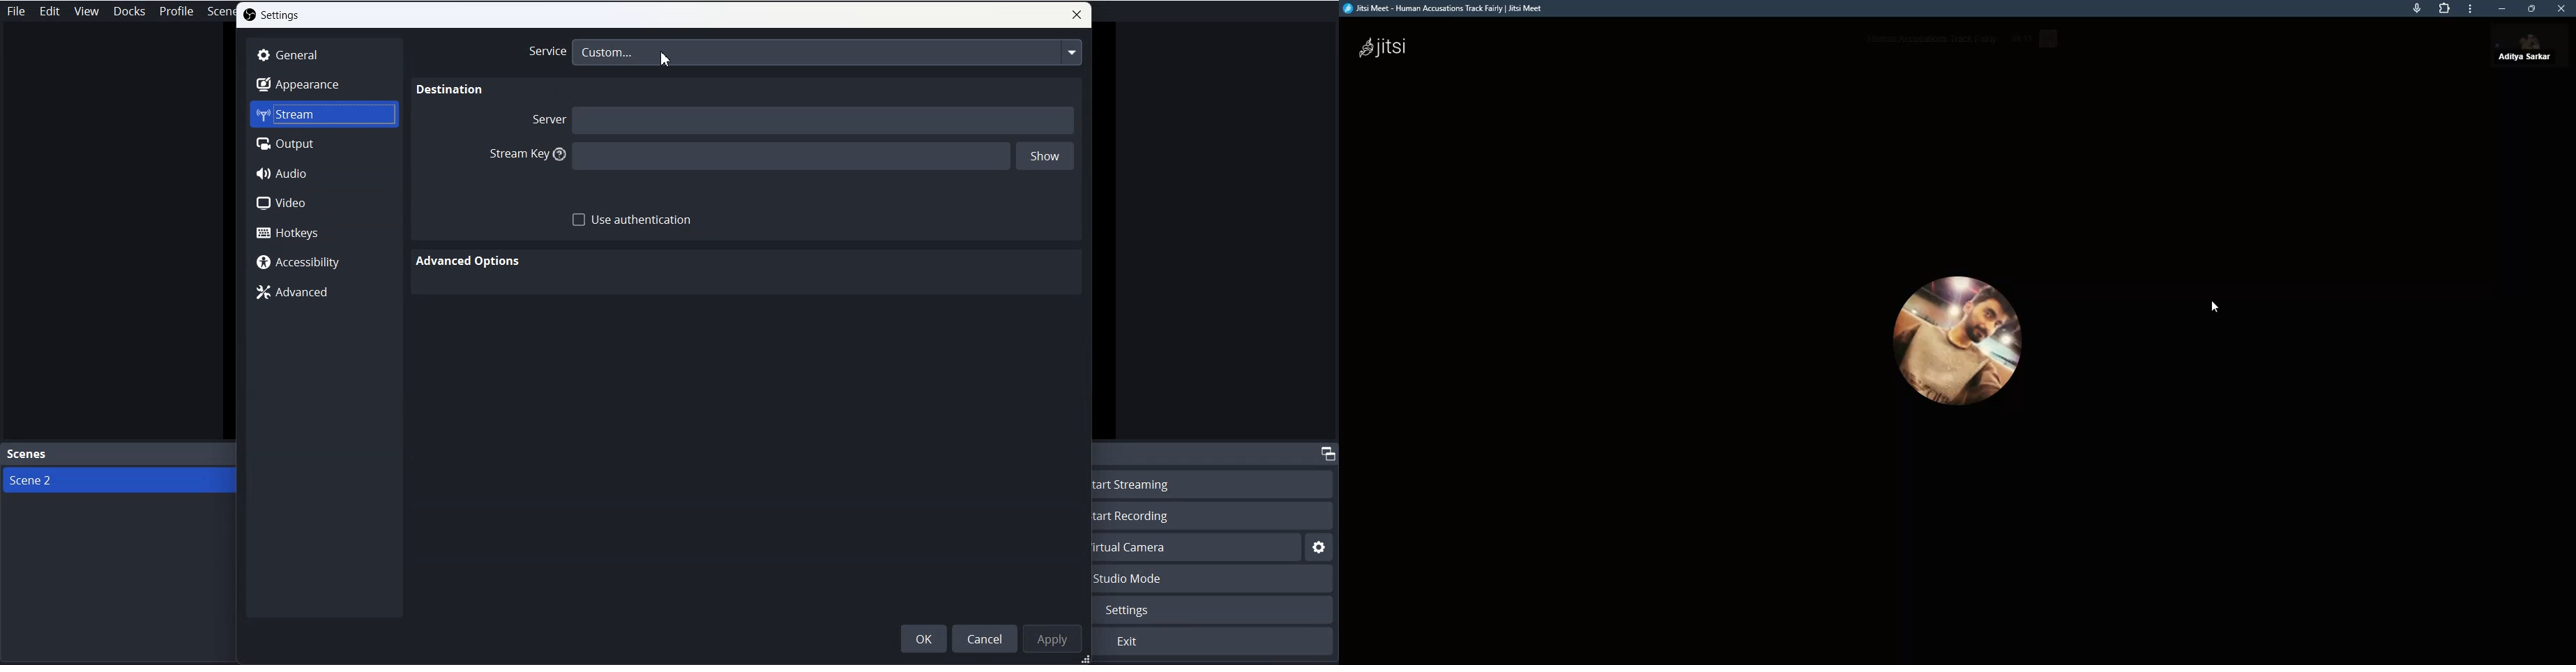  Describe the element at coordinates (1954, 338) in the screenshot. I see `profile` at that location.